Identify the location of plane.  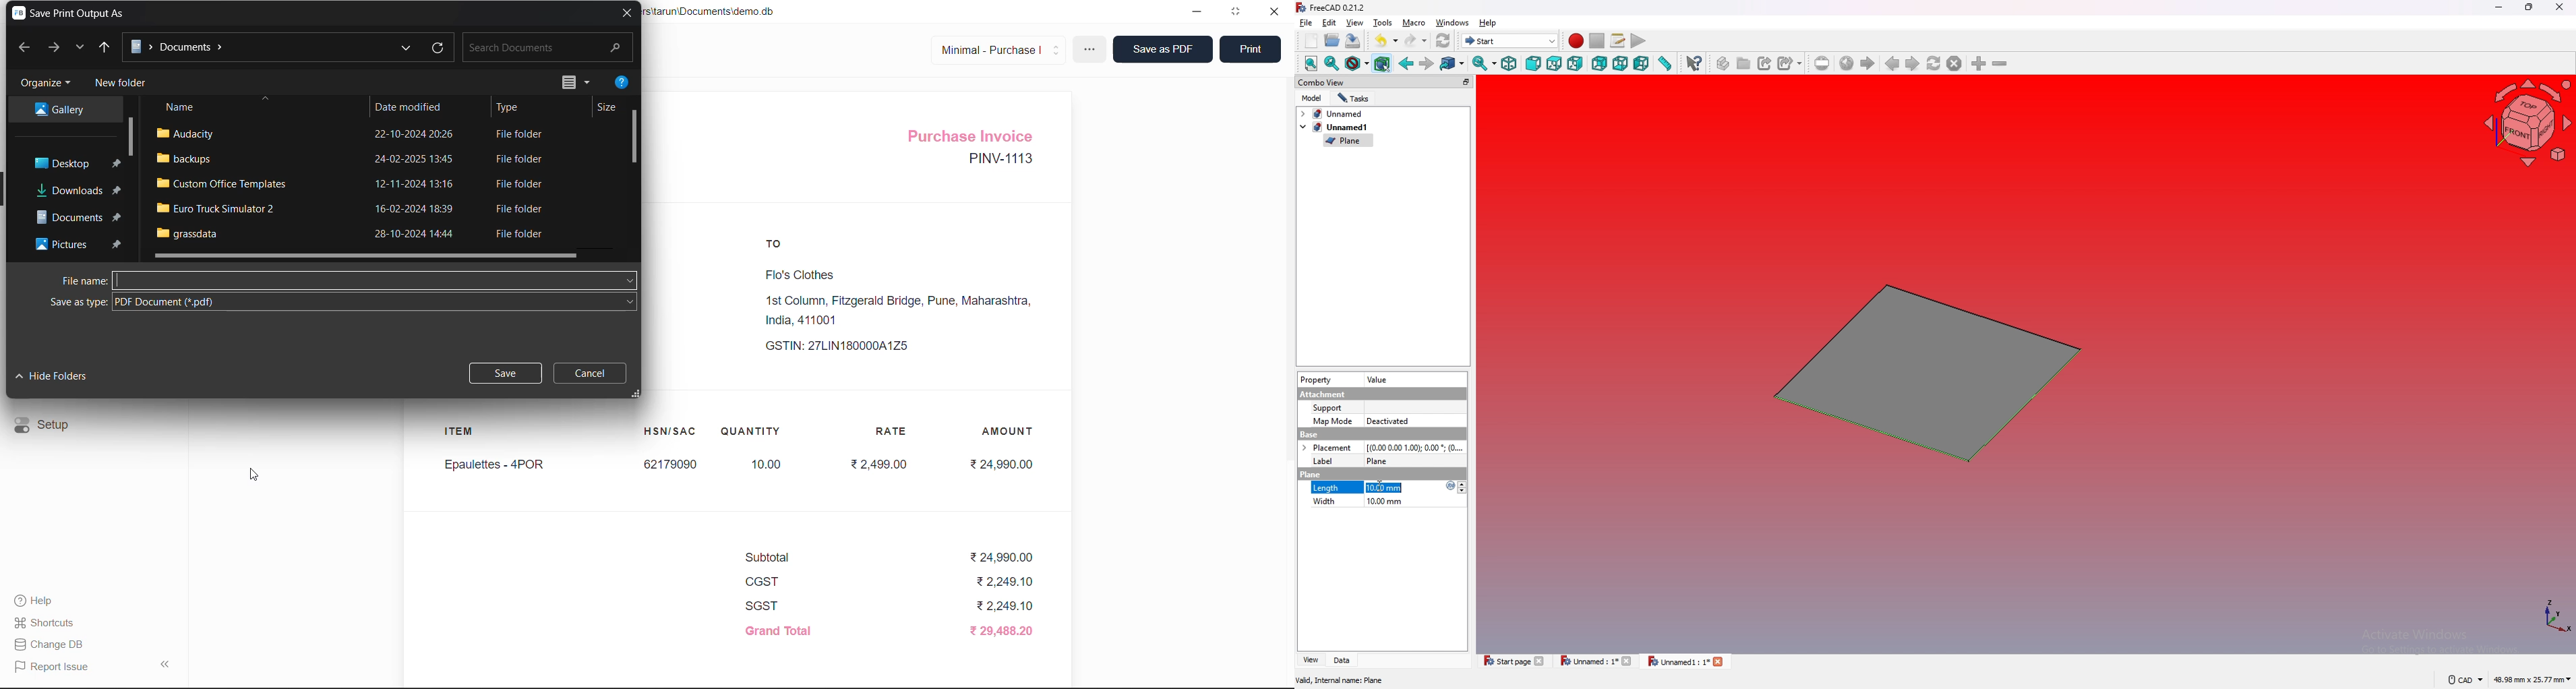
(1310, 475).